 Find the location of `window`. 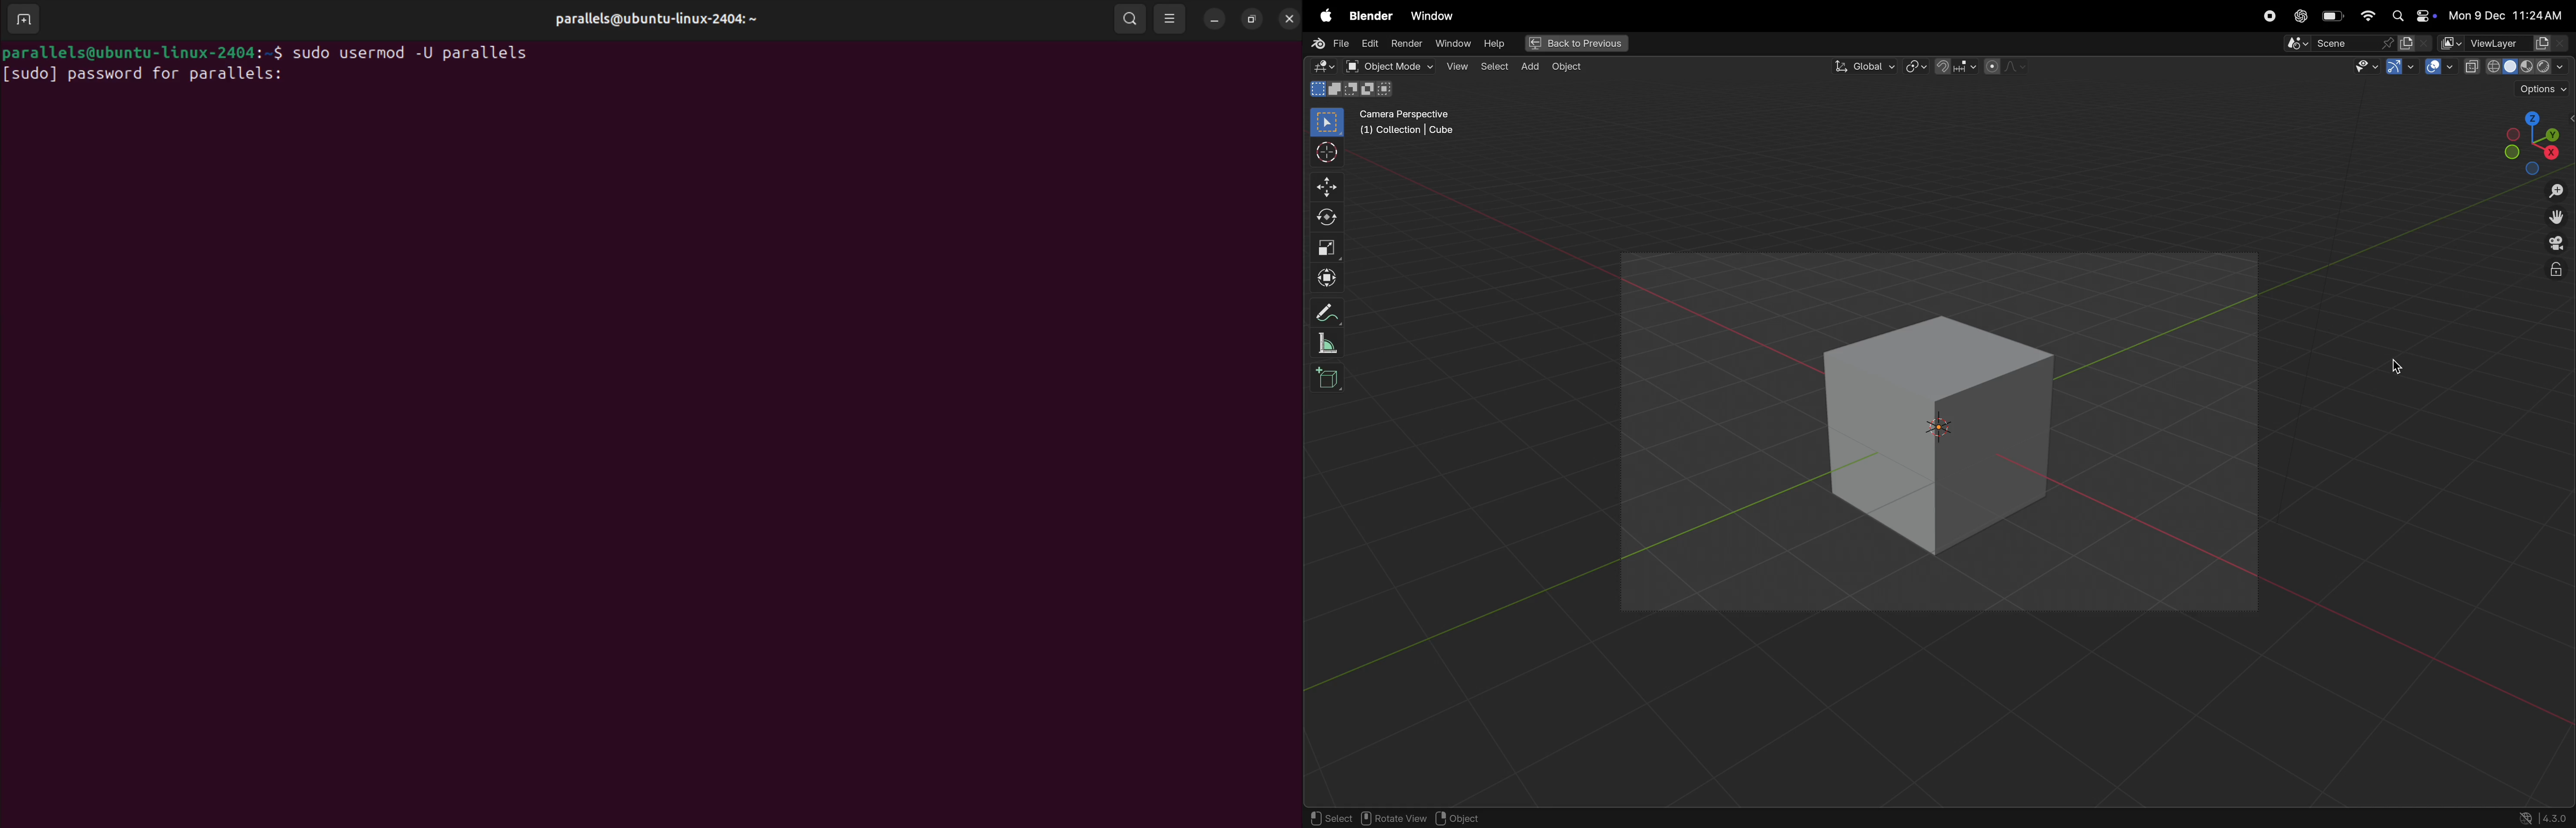

window is located at coordinates (1453, 42).